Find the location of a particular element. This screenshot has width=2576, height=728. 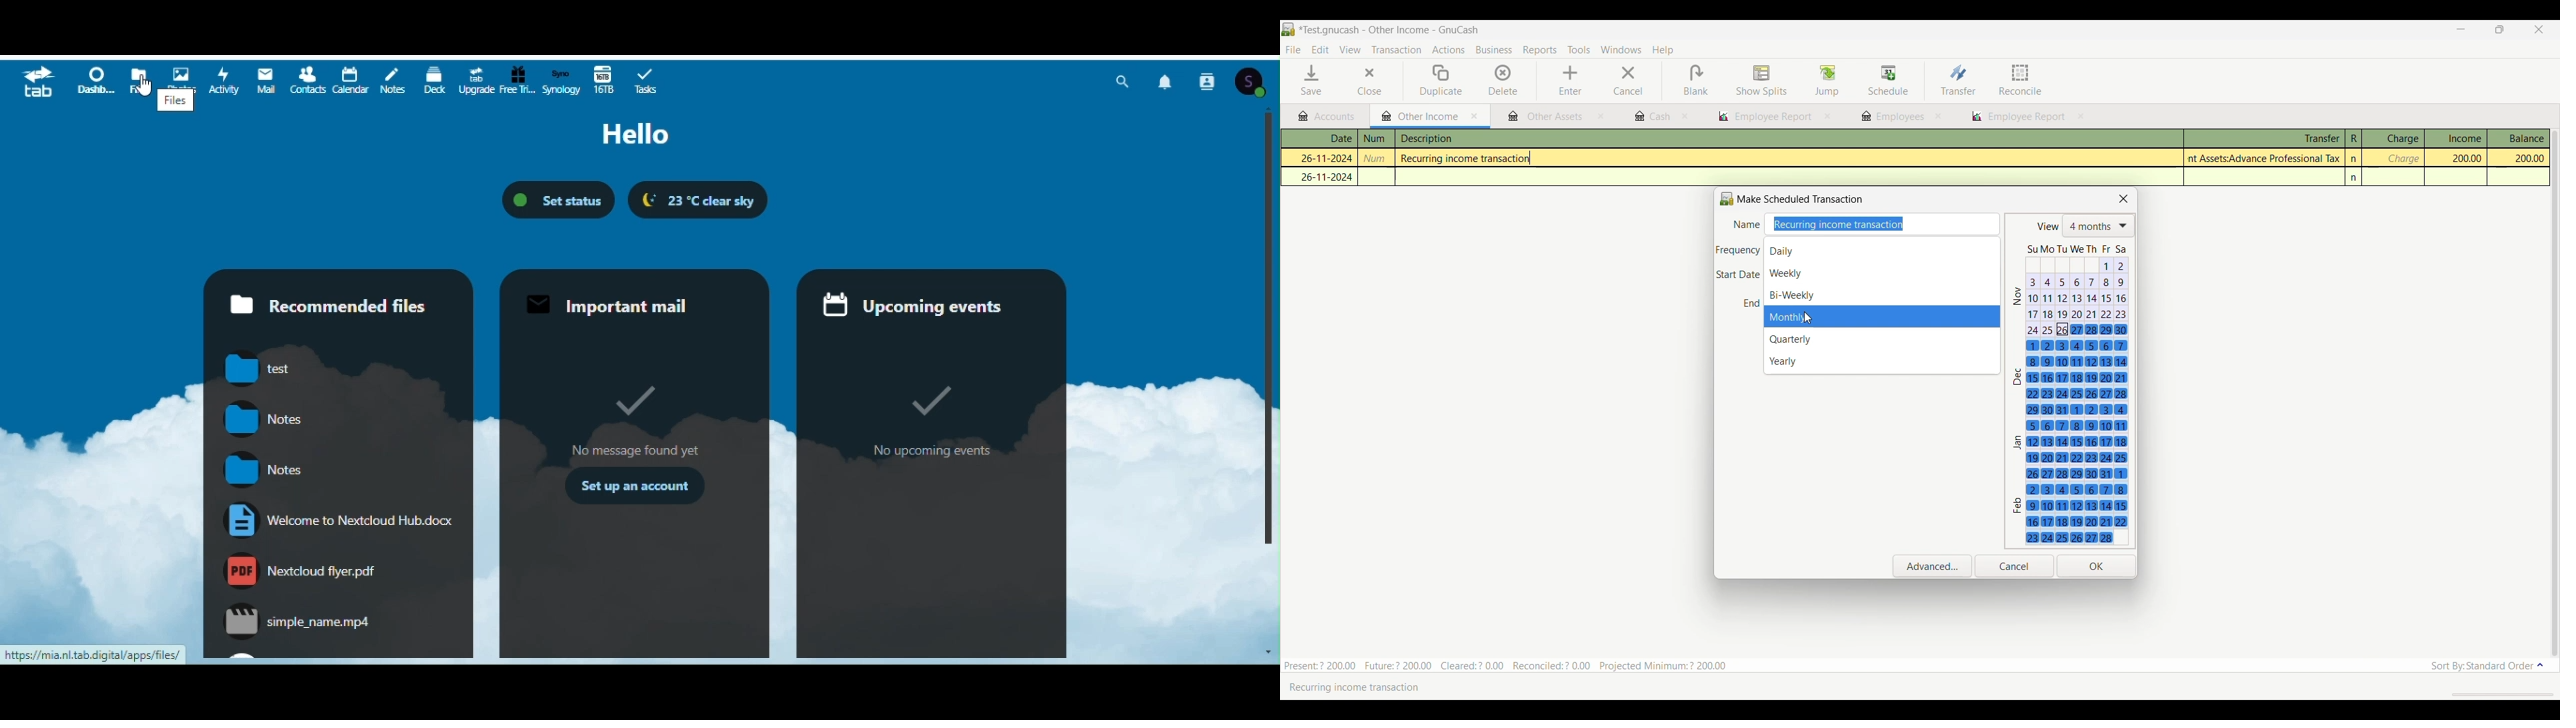

Mail is located at coordinates (267, 80).